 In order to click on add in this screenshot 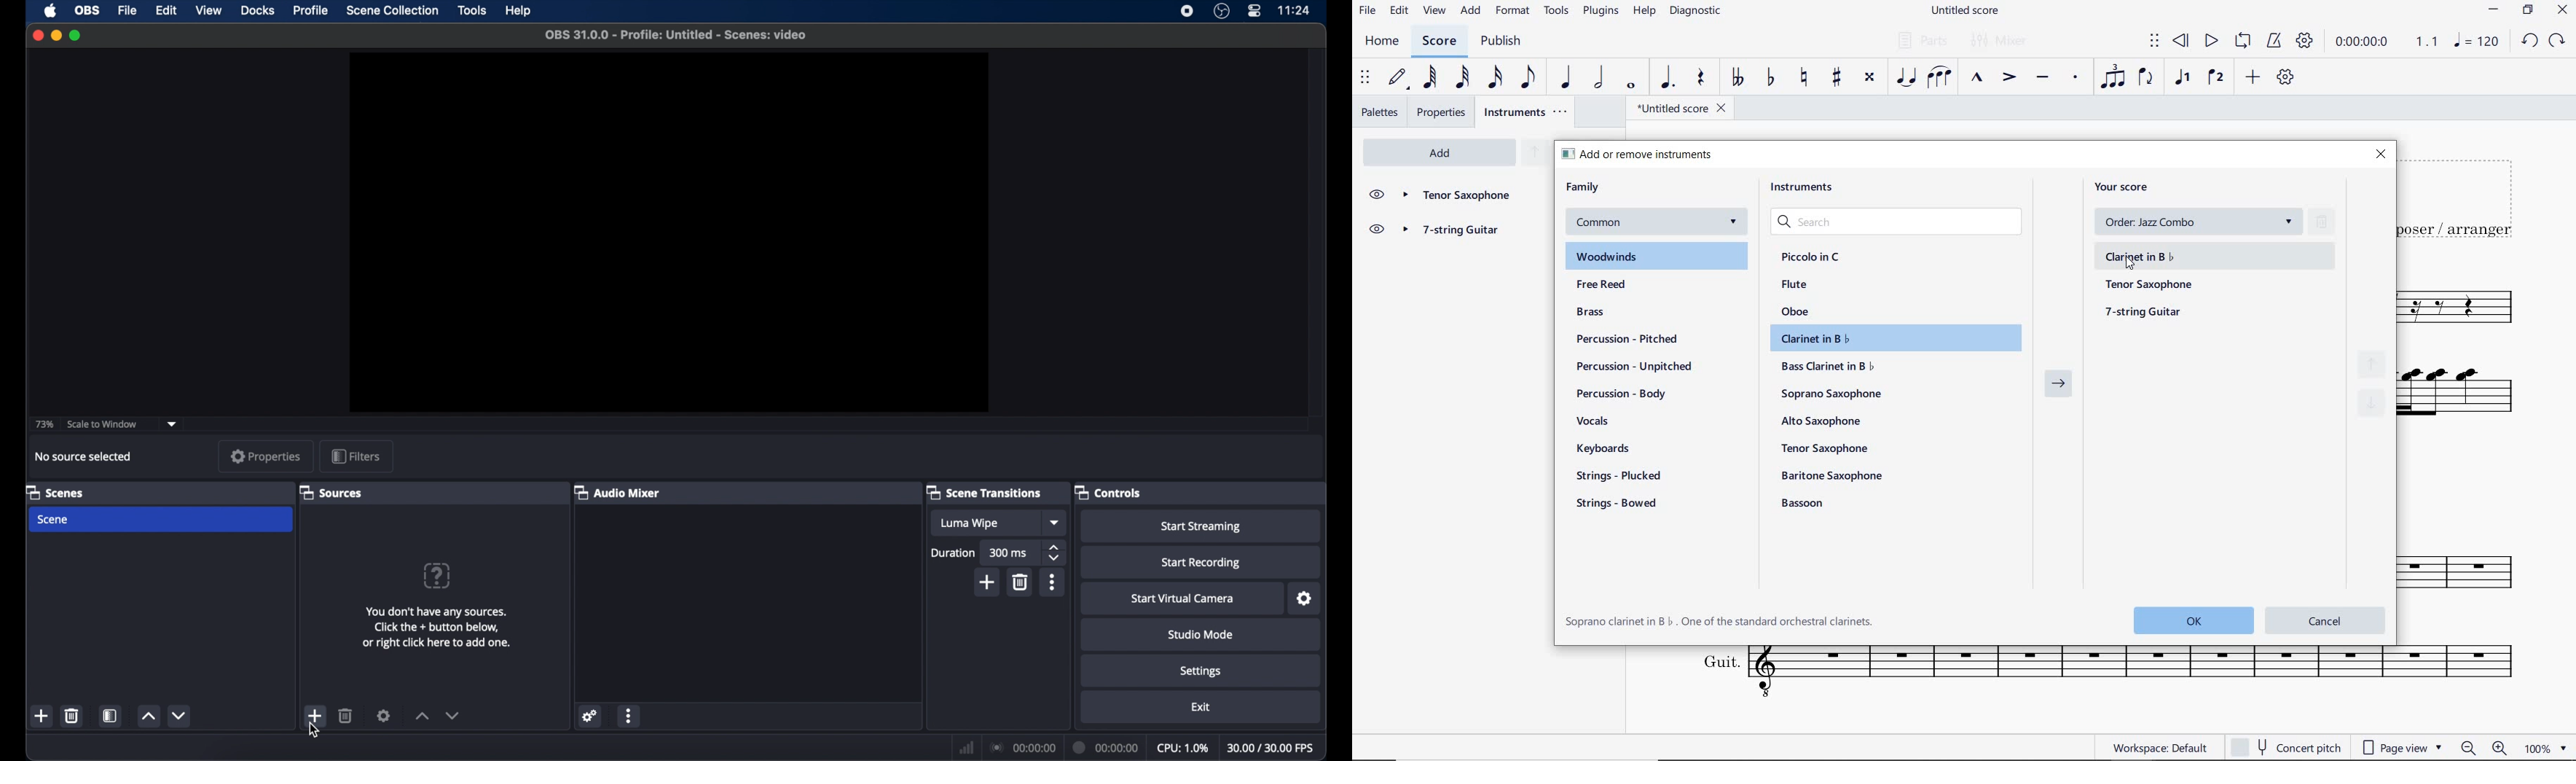, I will do `click(988, 582)`.